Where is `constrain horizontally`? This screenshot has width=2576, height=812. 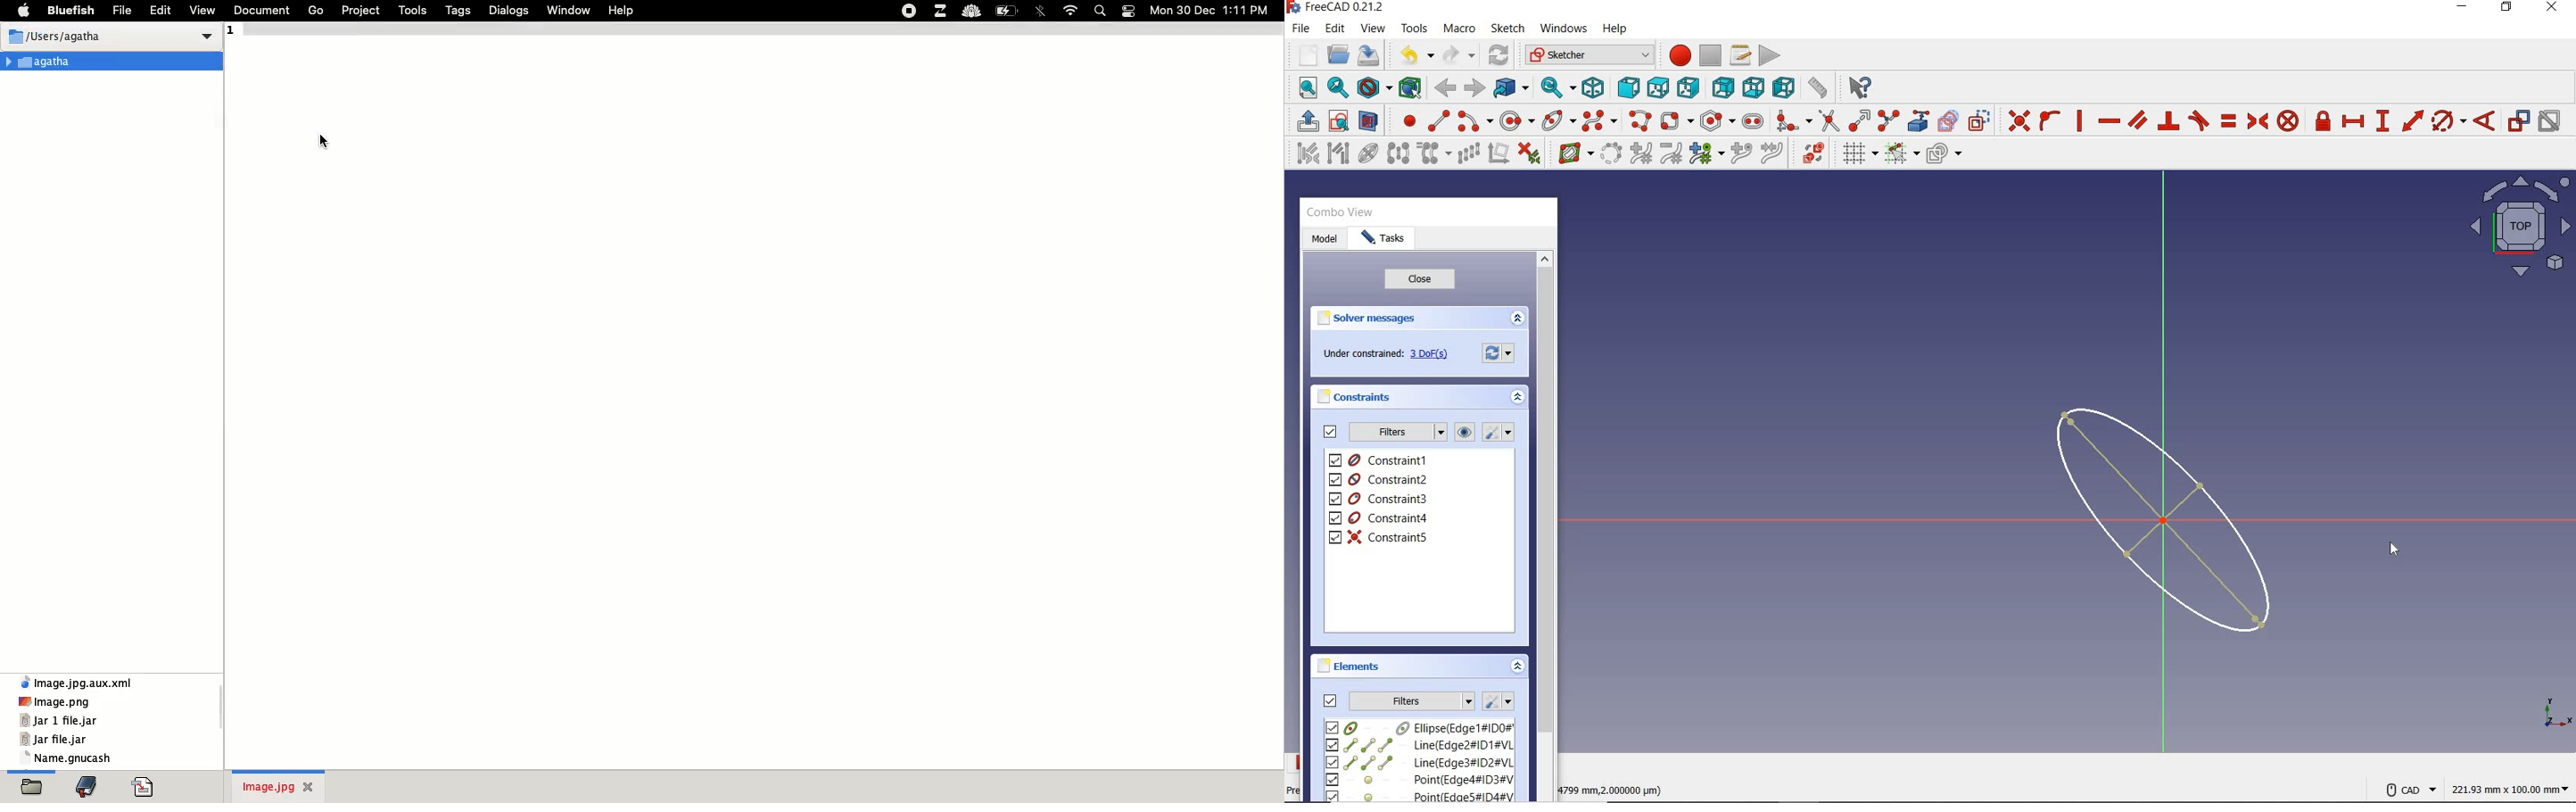 constrain horizontally is located at coordinates (2108, 122).